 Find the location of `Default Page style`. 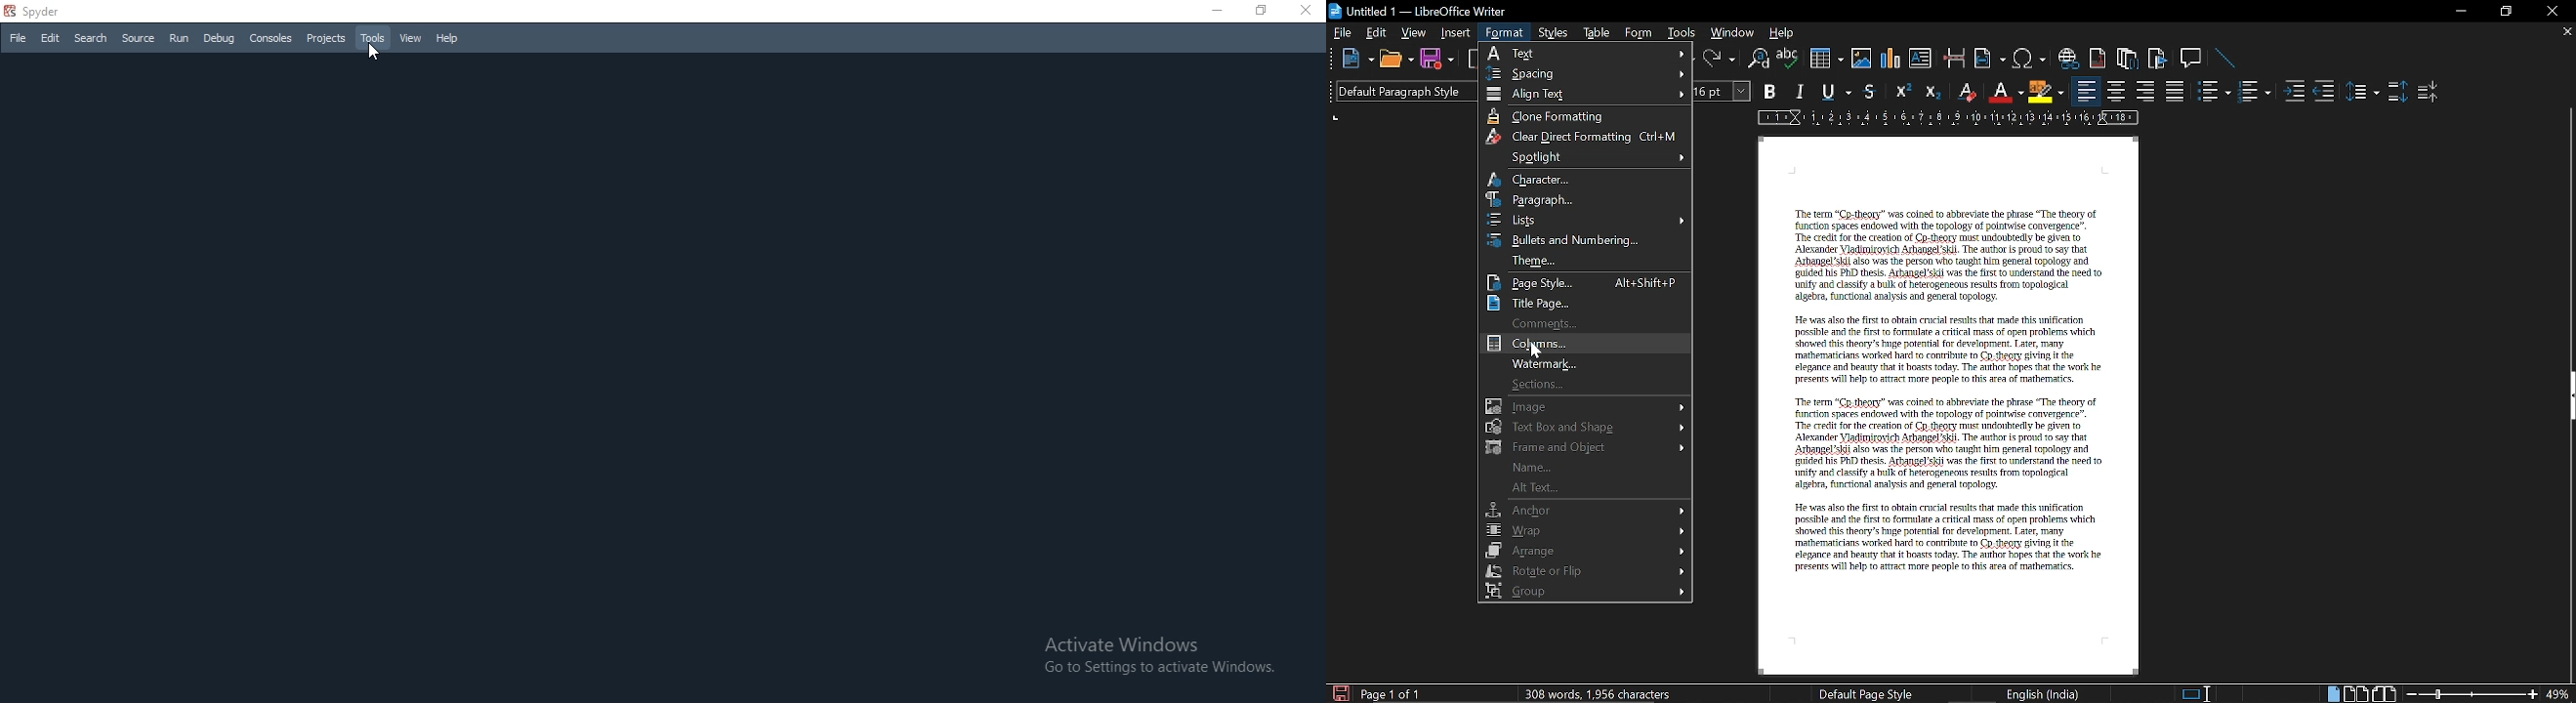

Default Page style is located at coordinates (1867, 694).